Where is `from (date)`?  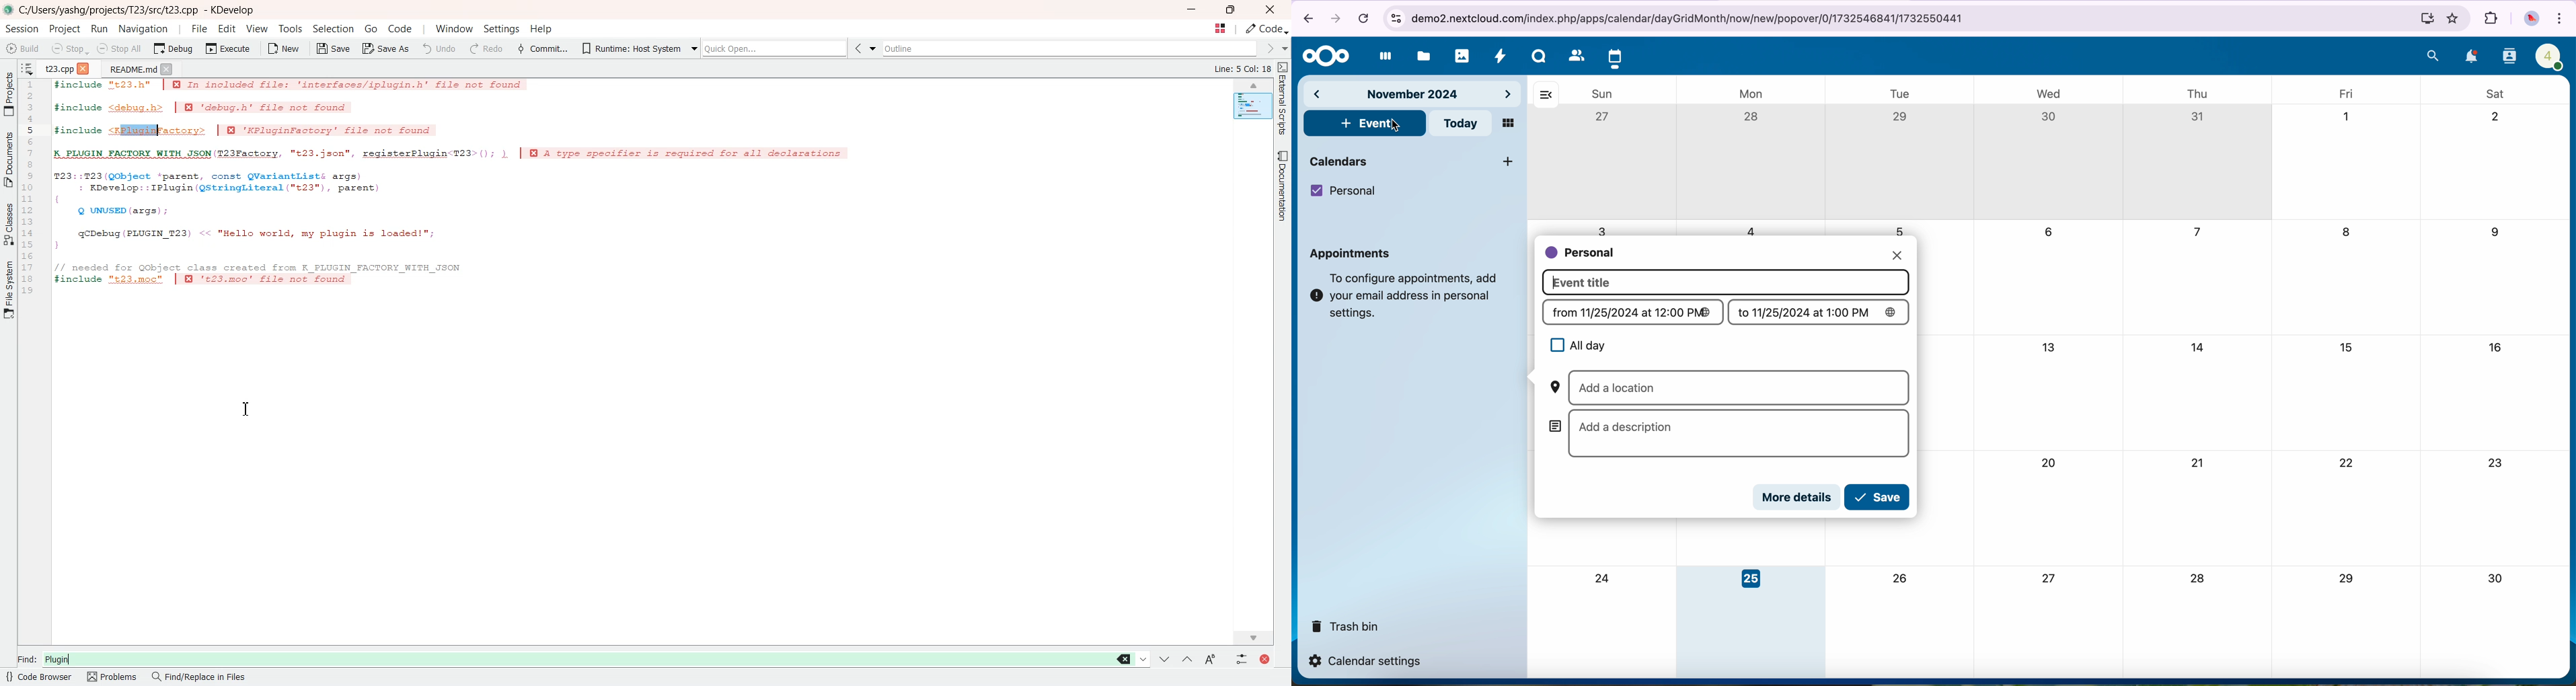
from (date) is located at coordinates (1633, 313).